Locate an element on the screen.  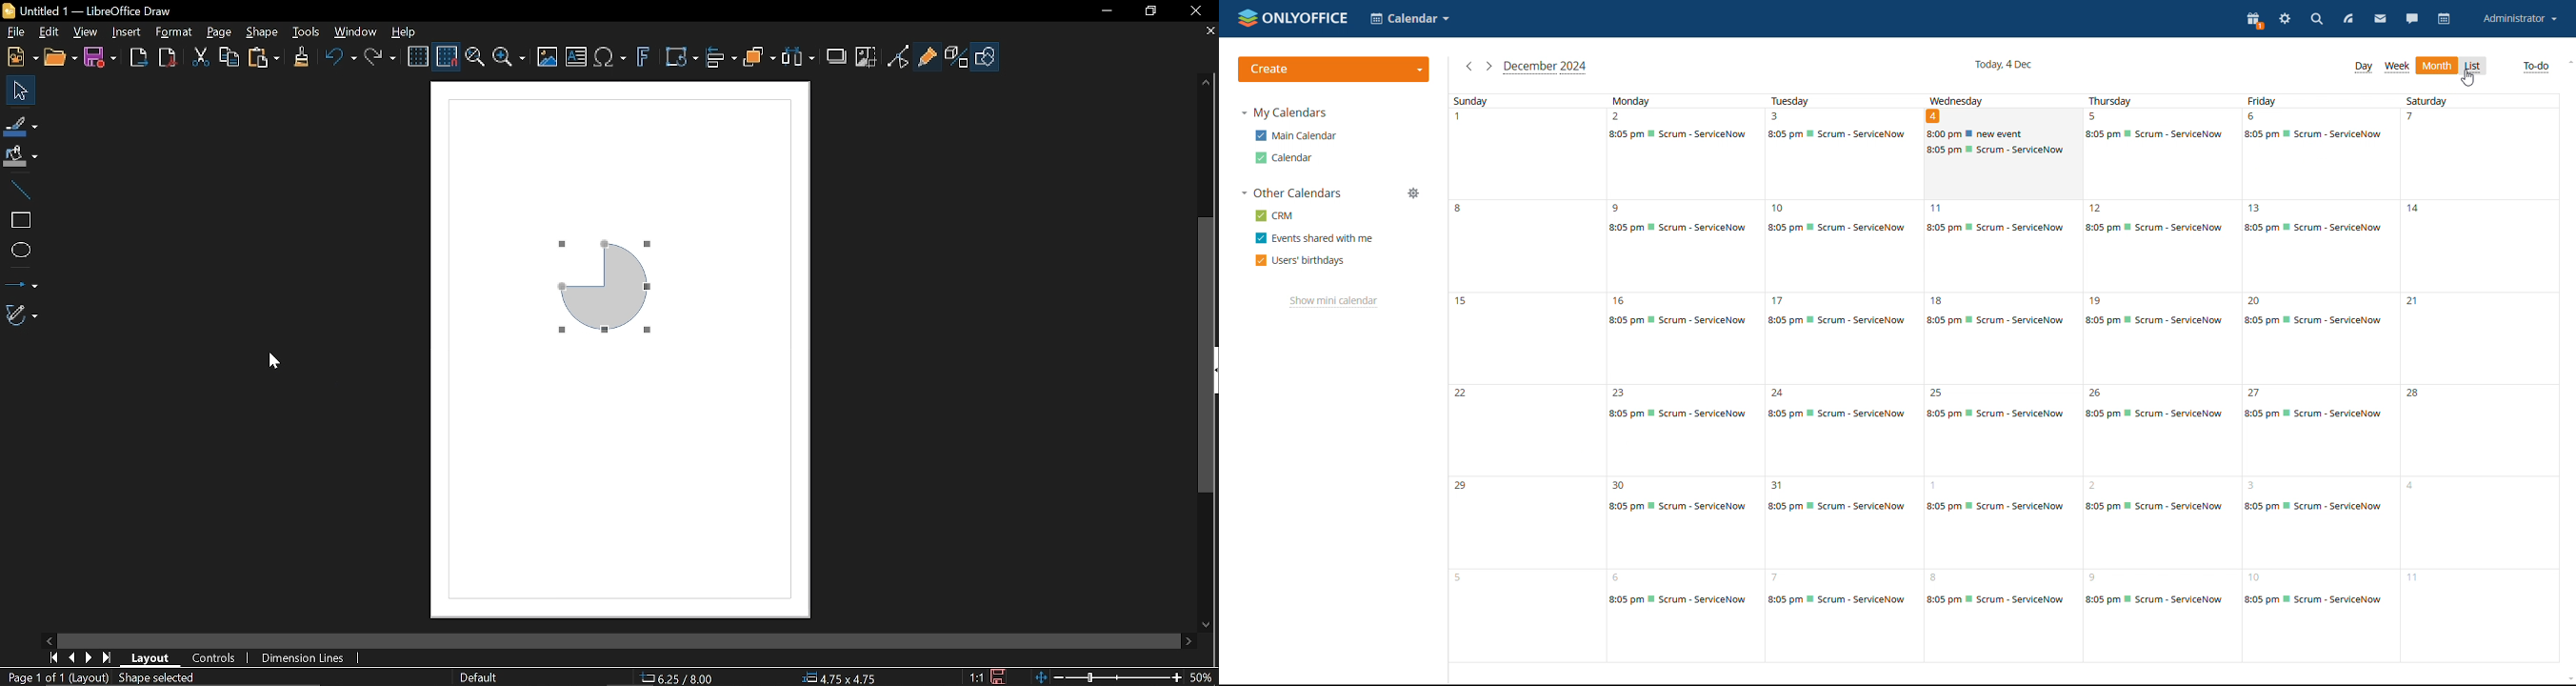
Select at least three objects to distribute is located at coordinates (799, 58).